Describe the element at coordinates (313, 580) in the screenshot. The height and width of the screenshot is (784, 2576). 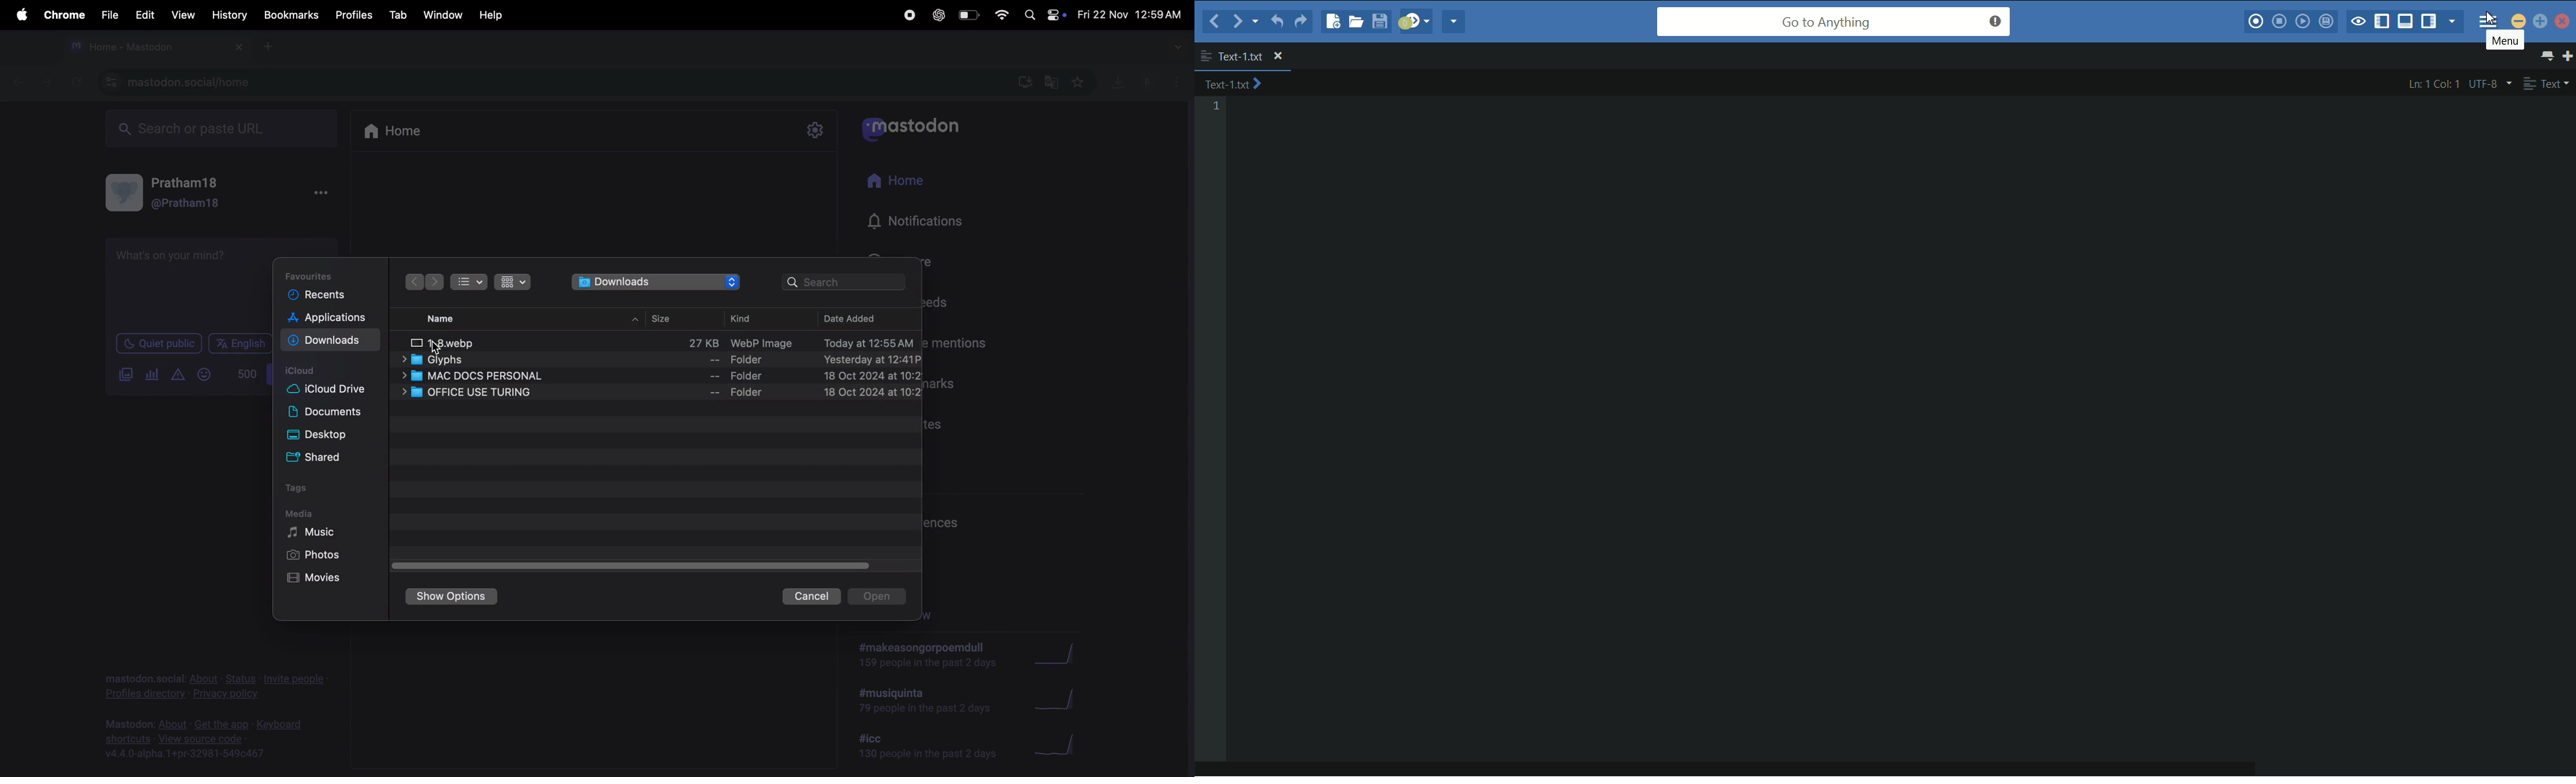
I see `movies` at that location.